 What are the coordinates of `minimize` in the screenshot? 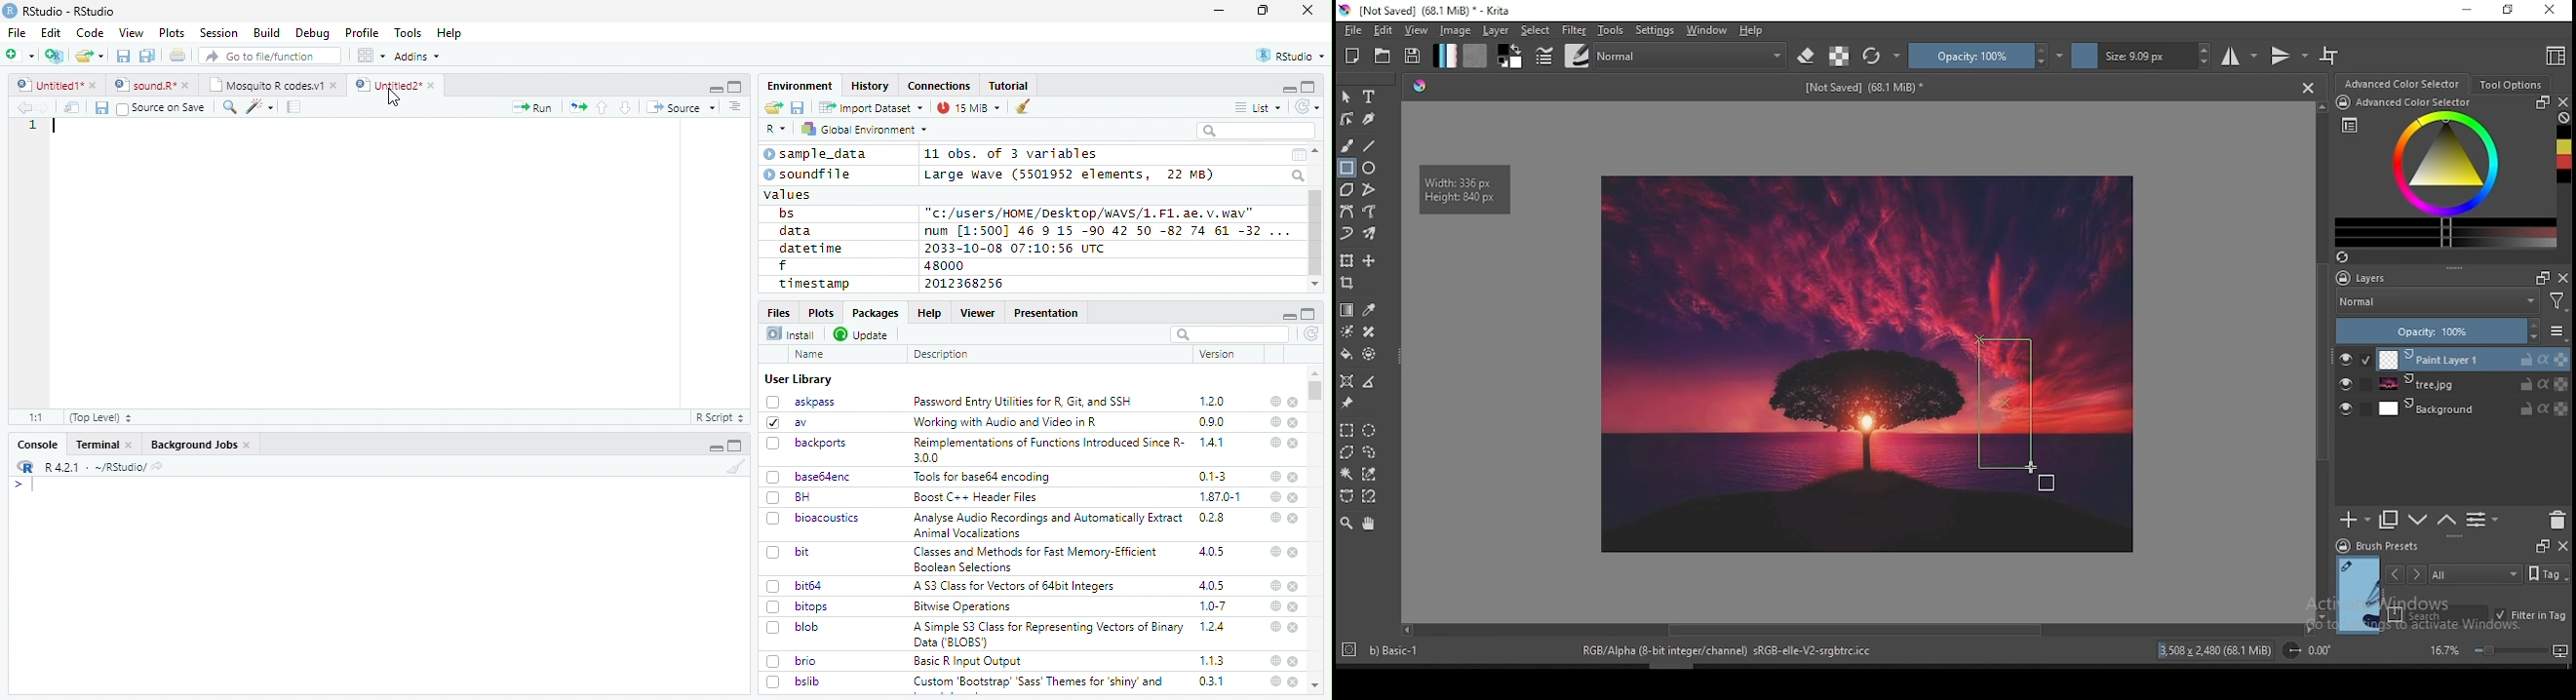 It's located at (1288, 314).